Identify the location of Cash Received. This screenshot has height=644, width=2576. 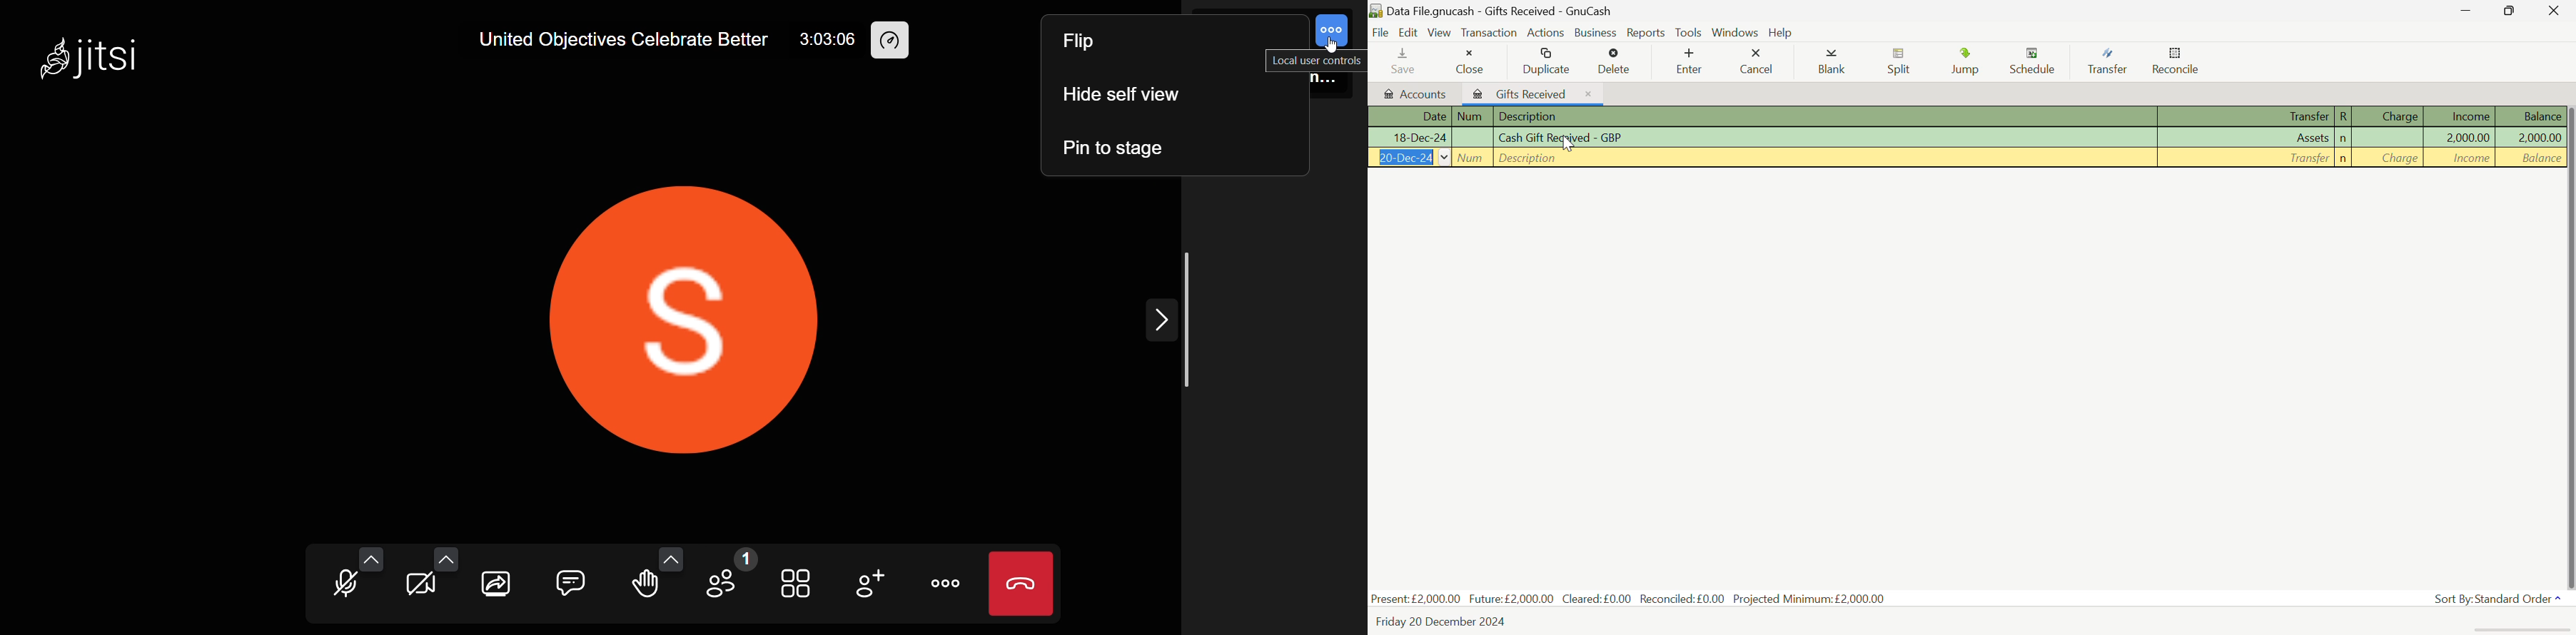
(1826, 138).